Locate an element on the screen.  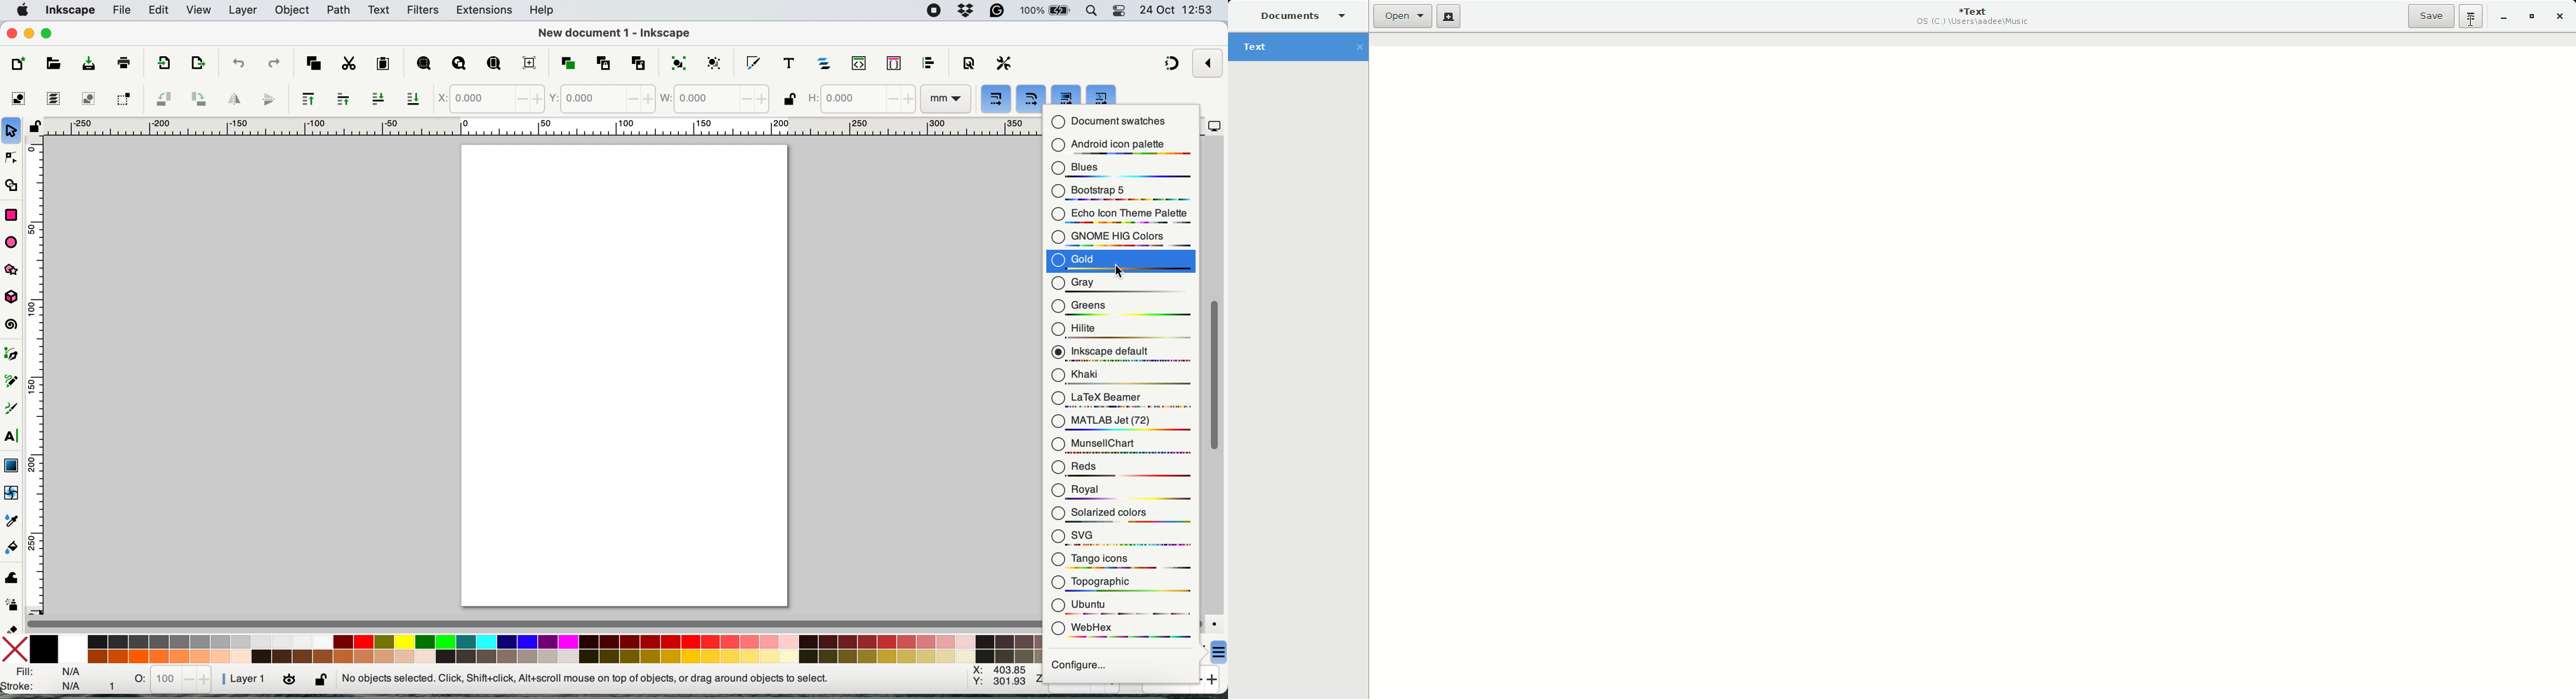
24 oct 12:53 is located at coordinates (1178, 12).